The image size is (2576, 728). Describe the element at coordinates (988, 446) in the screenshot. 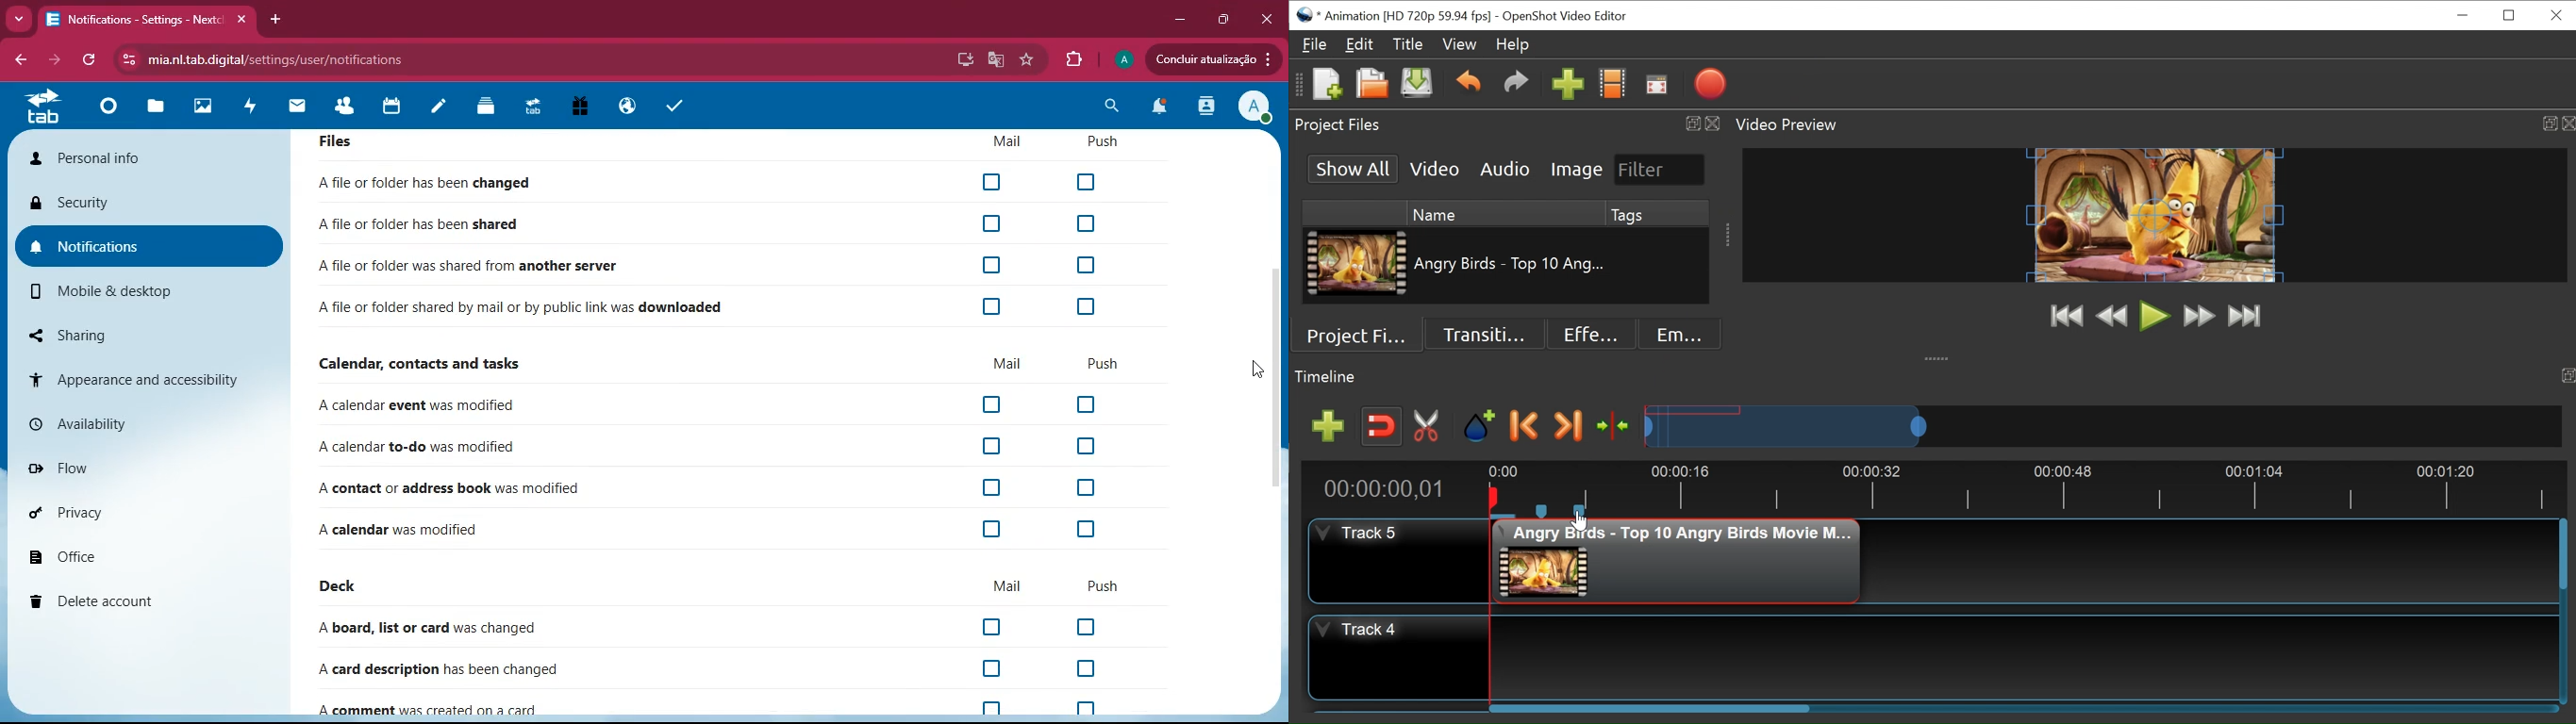

I see `off` at that location.